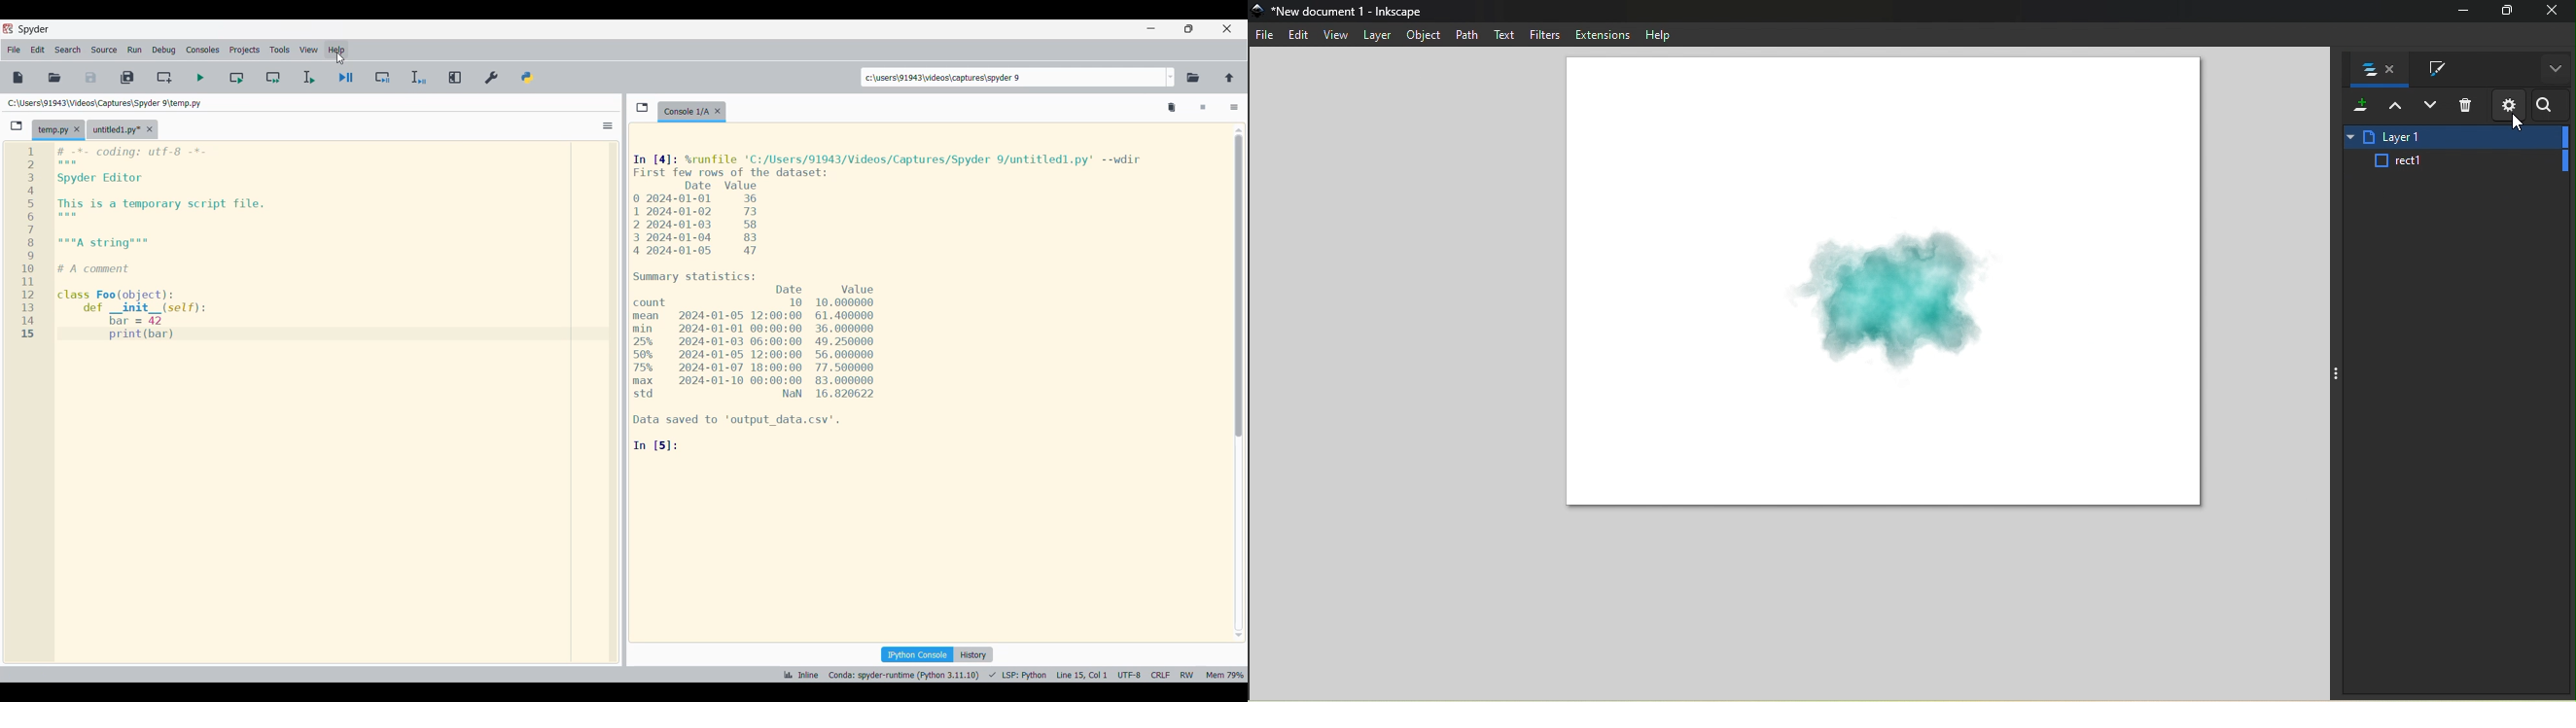 This screenshot has height=728, width=2576. I want to click on Maximize current pane, so click(456, 77).